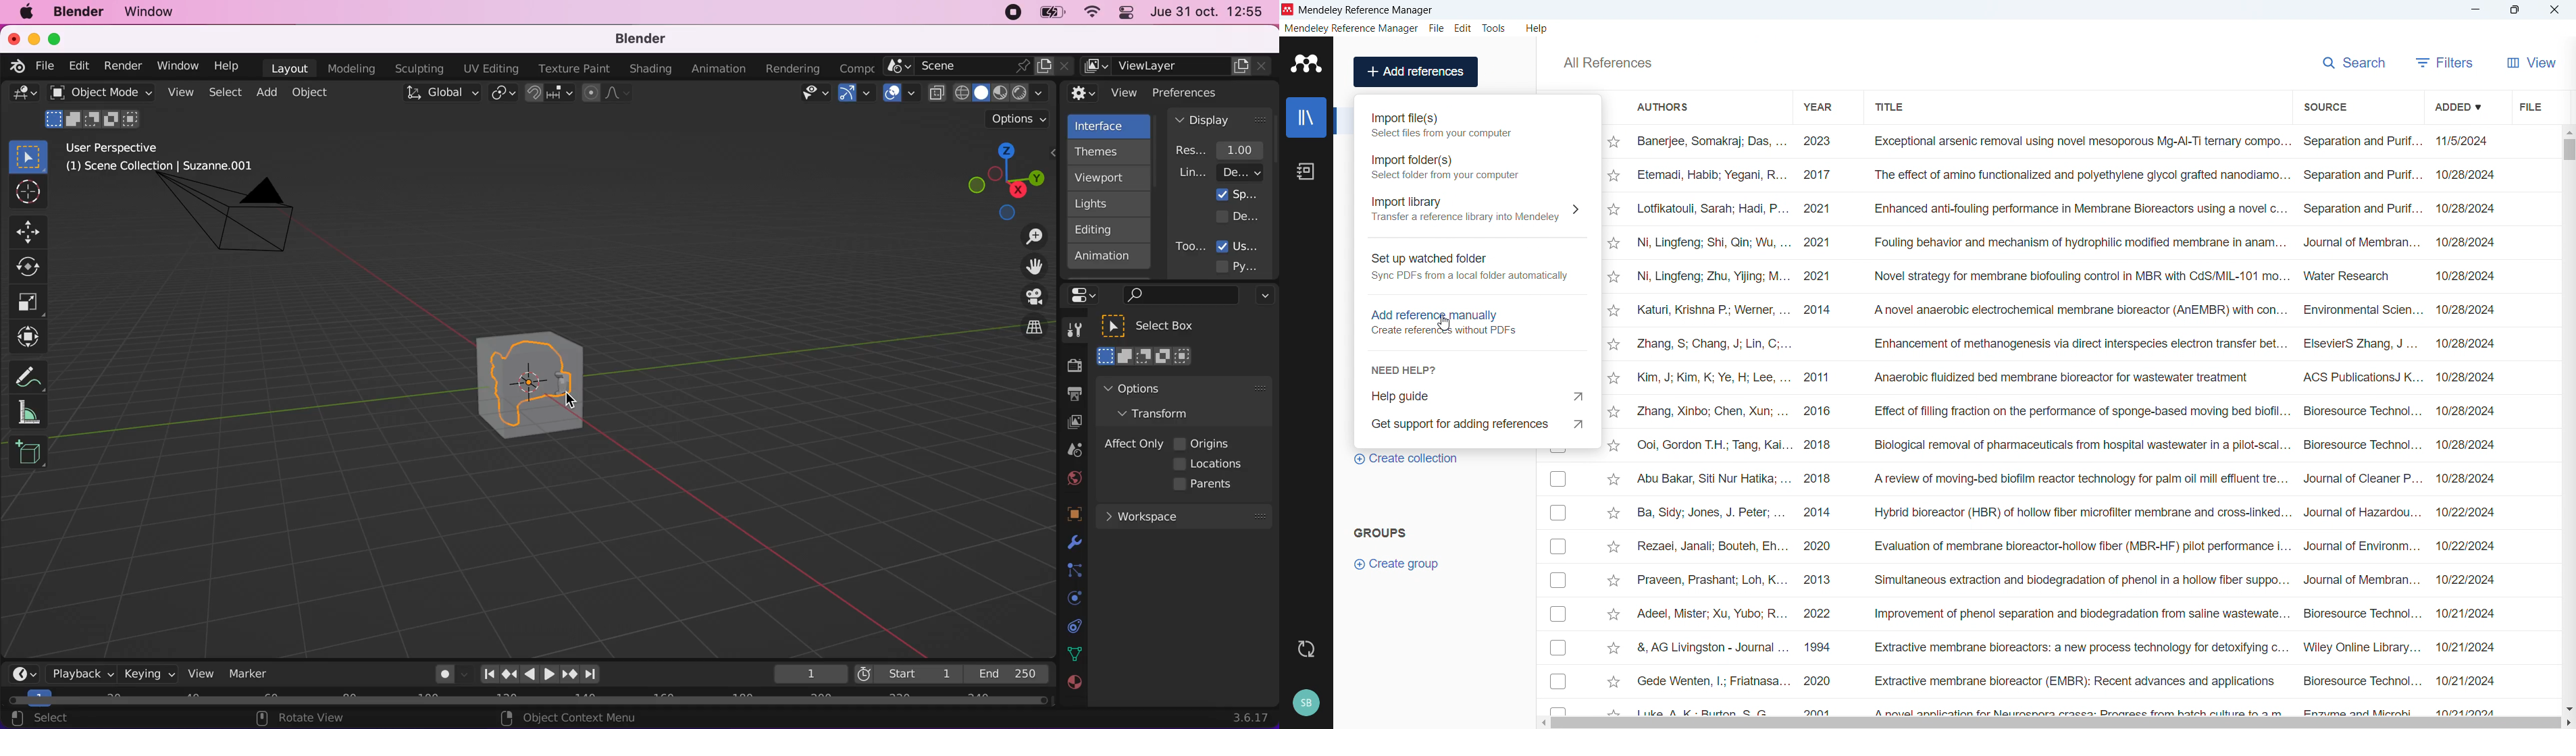 The height and width of the screenshot is (756, 2576). Describe the element at coordinates (167, 158) in the screenshot. I see `user perspective (1) scene collection | suzzane.001` at that location.